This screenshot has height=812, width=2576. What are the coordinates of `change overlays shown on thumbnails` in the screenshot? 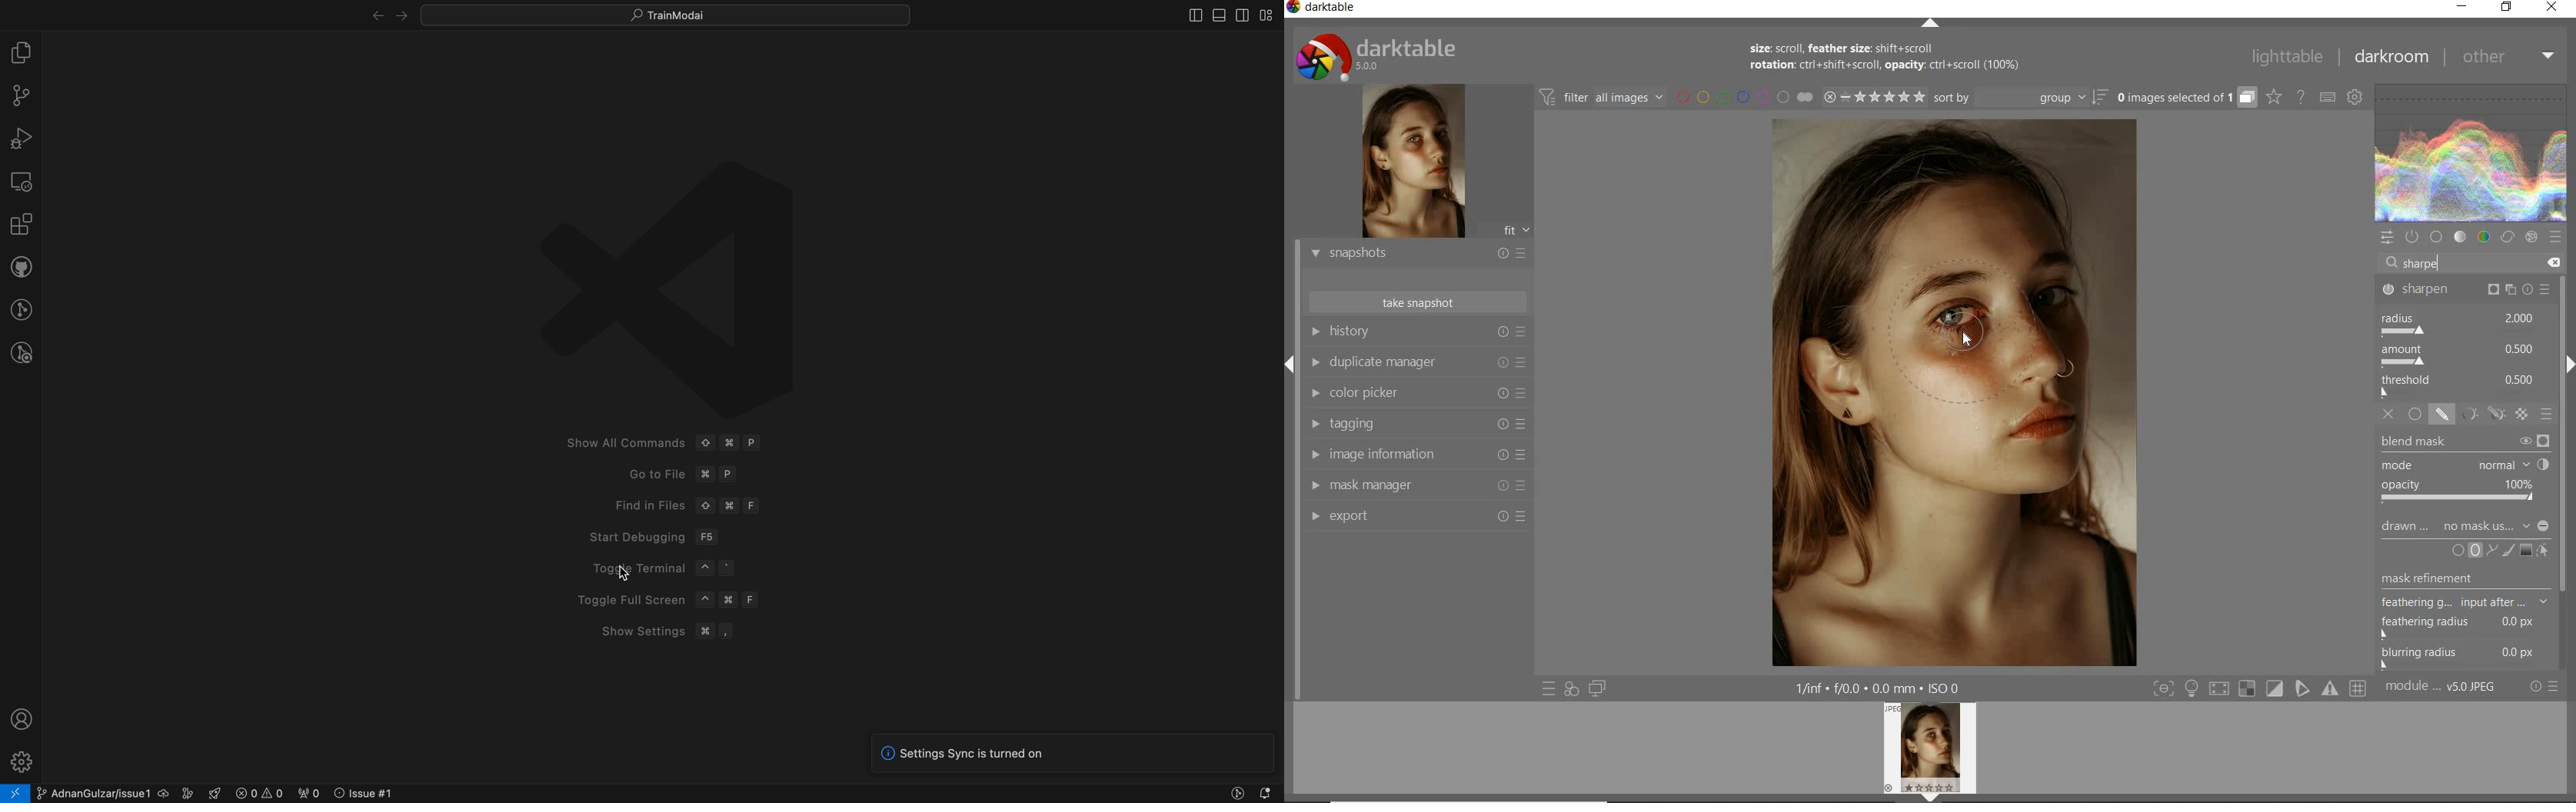 It's located at (2273, 98).